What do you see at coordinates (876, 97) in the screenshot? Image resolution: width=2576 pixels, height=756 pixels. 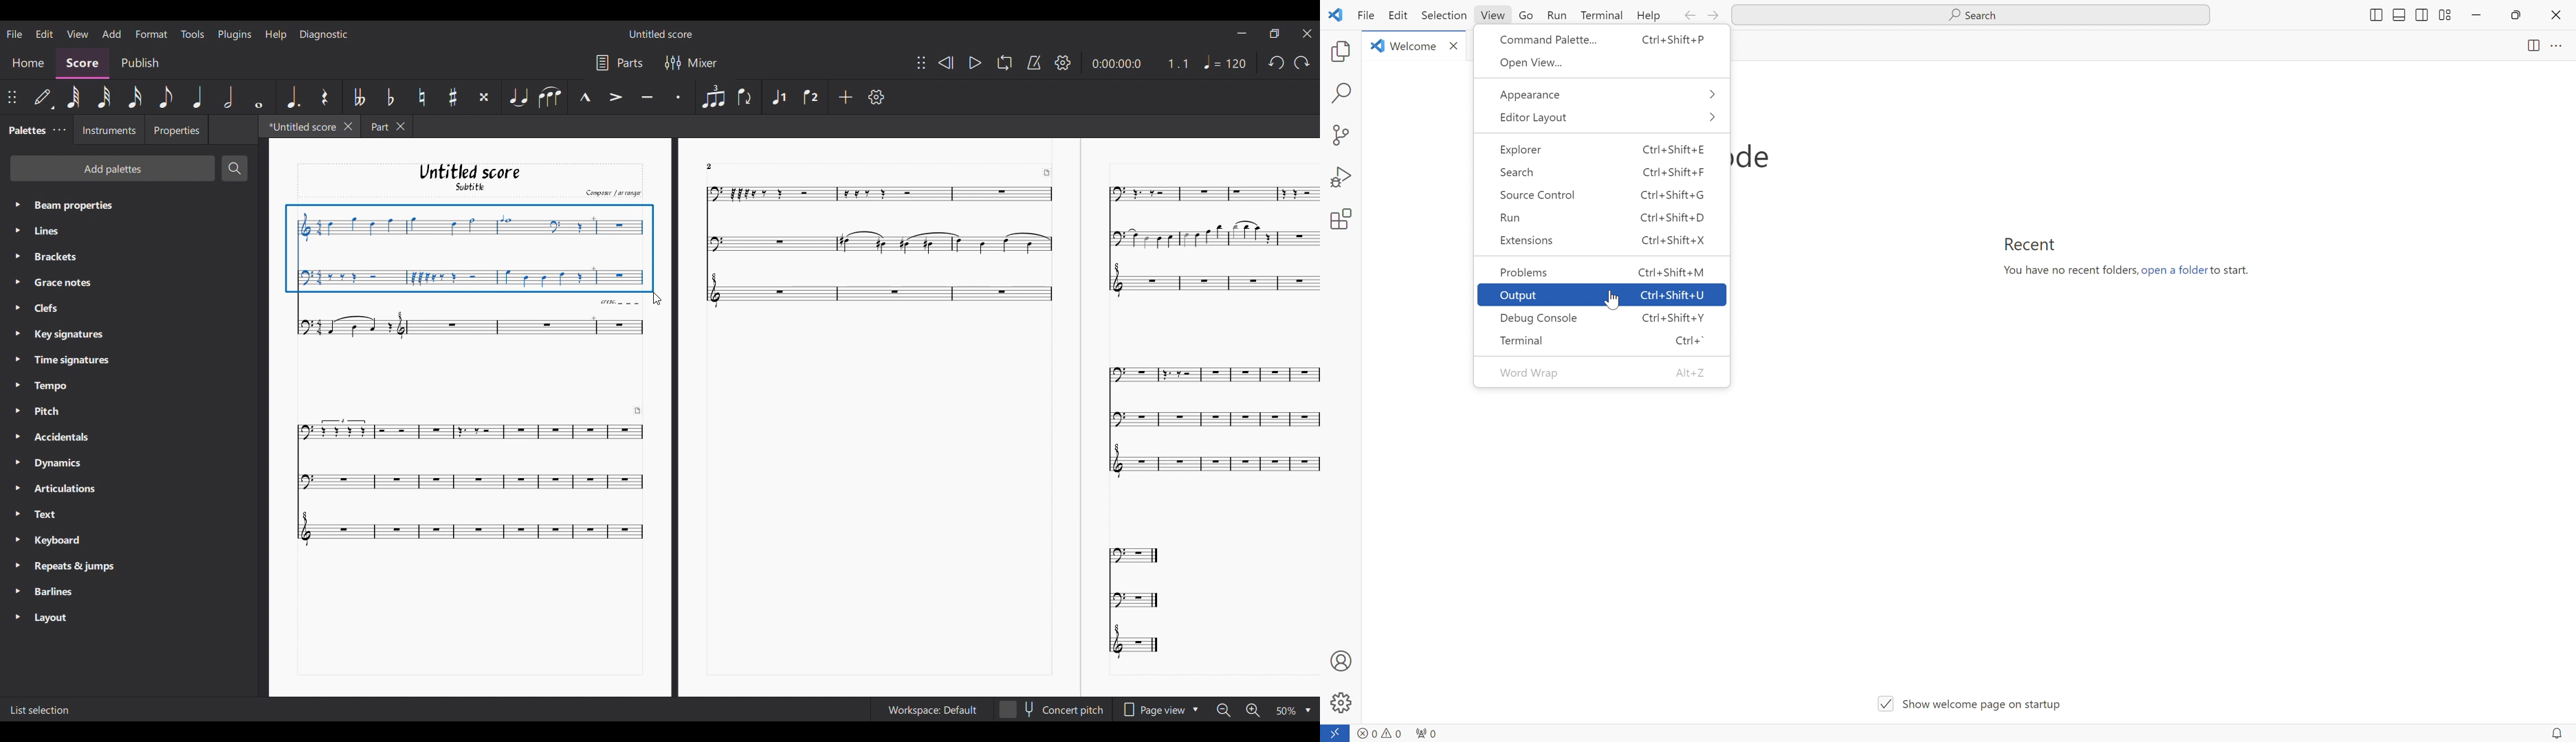 I see `Settings` at bounding box center [876, 97].